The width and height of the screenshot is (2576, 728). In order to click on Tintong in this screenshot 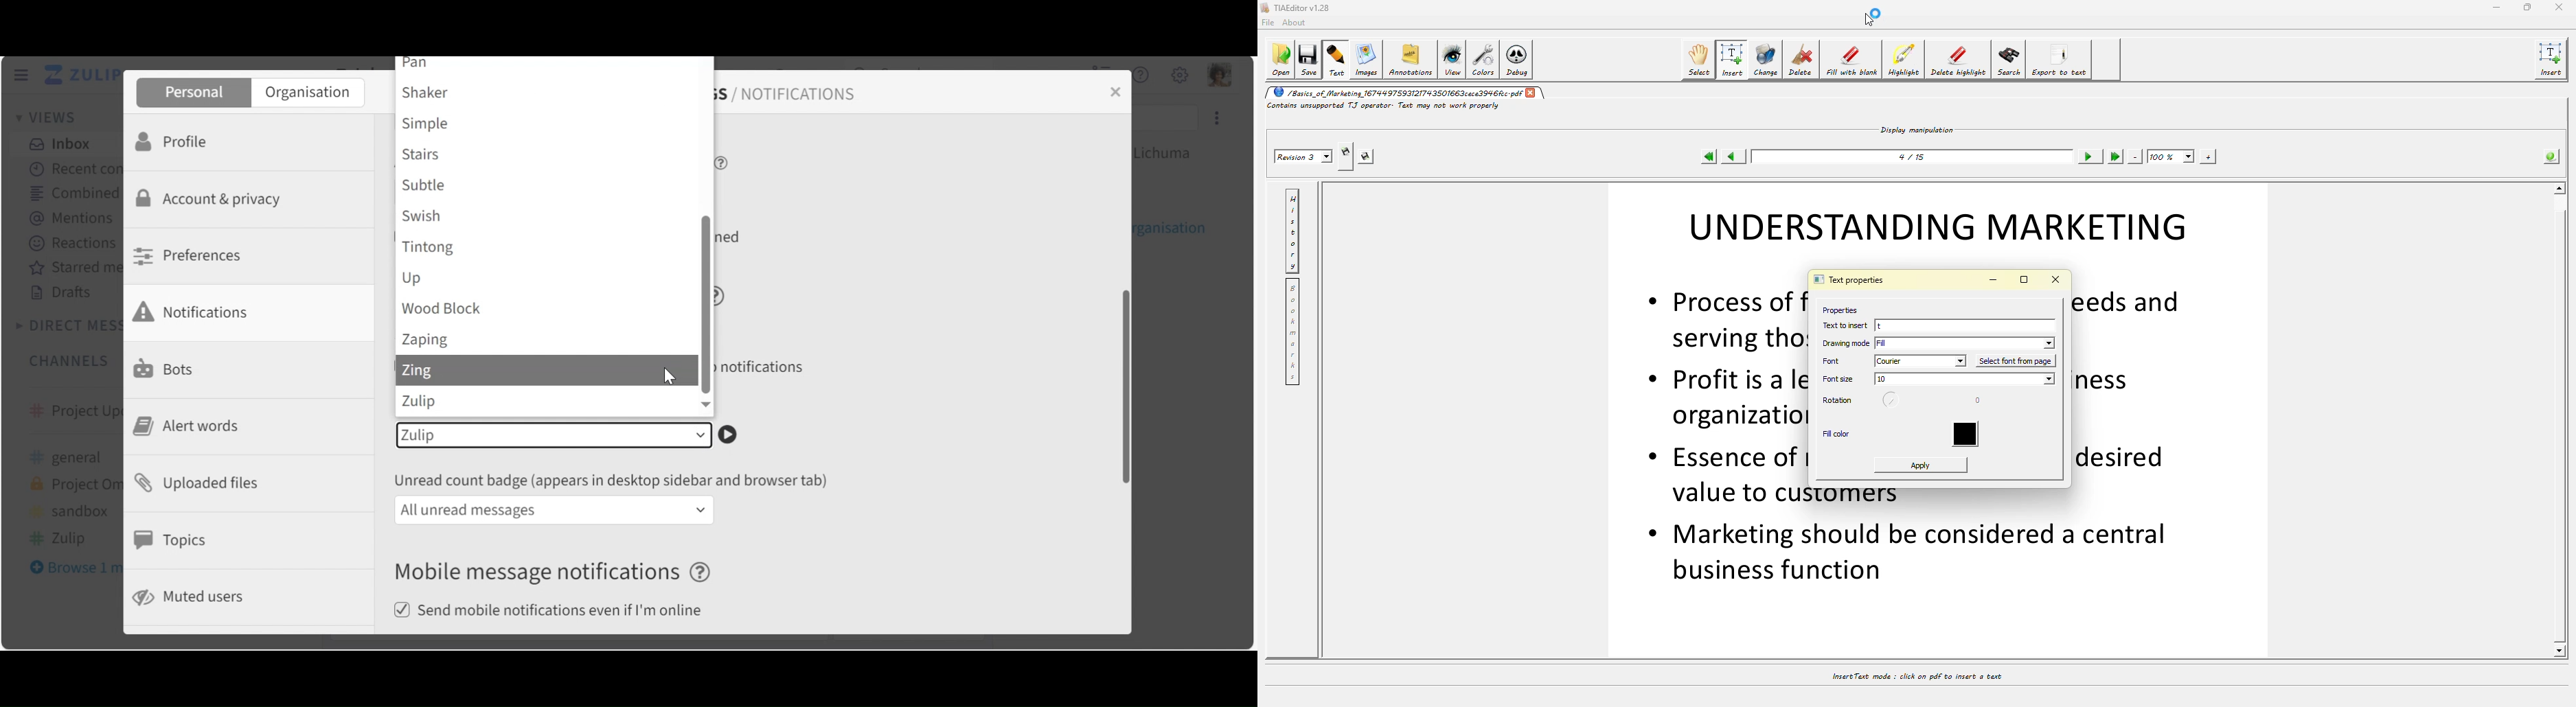, I will do `click(548, 247)`.